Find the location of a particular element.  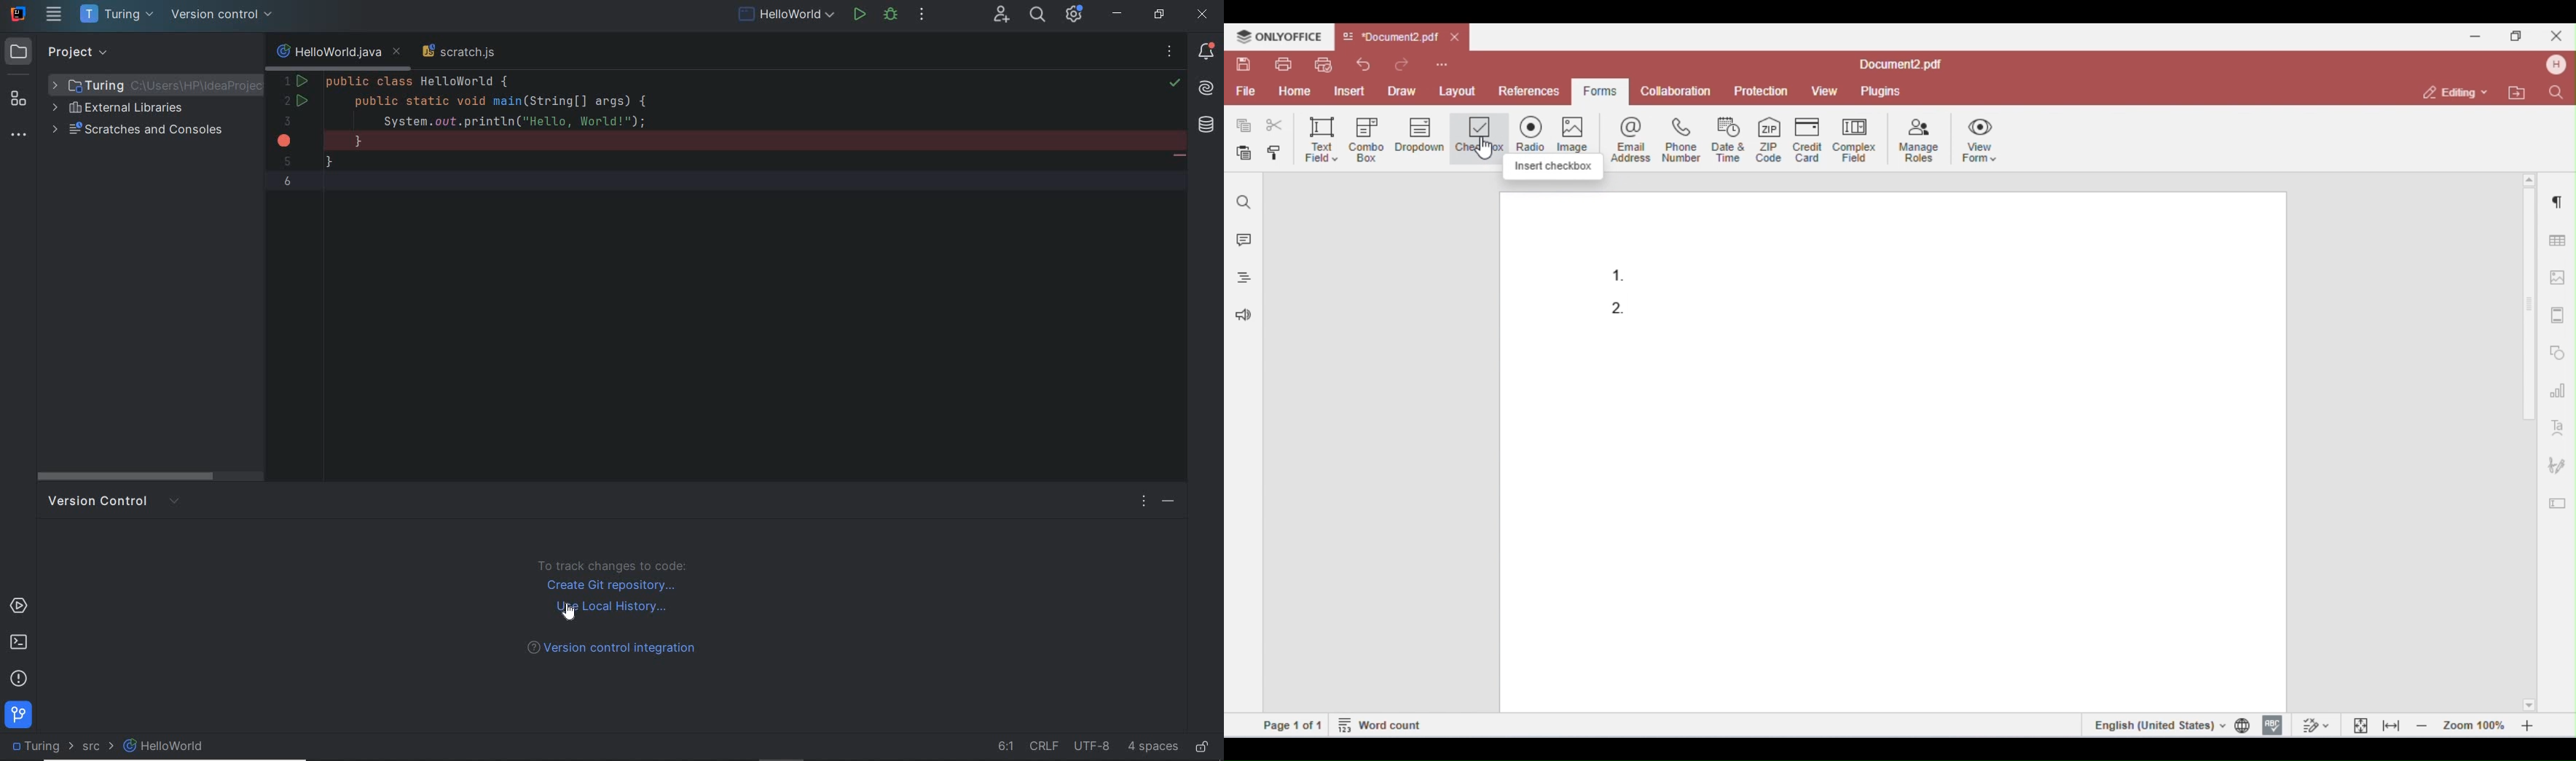

view is located at coordinates (1825, 92).